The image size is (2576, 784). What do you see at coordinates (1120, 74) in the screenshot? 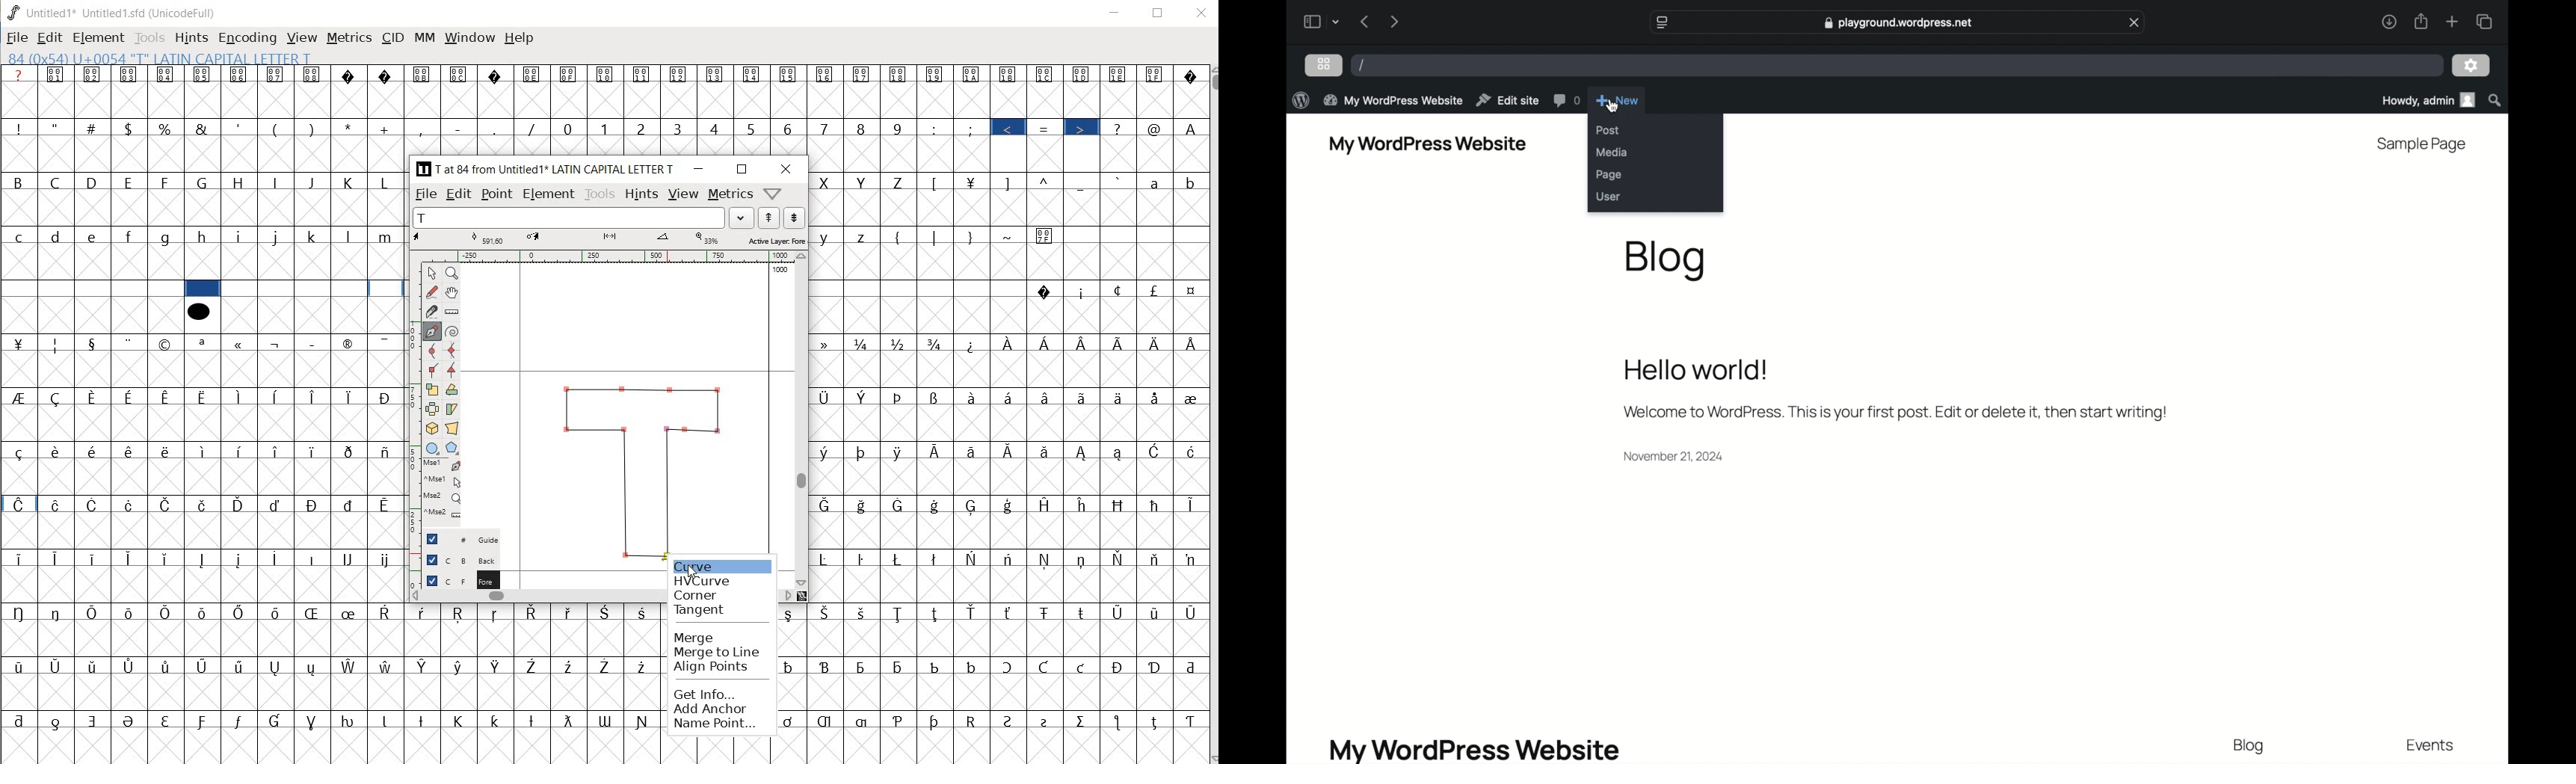
I see `Symbol` at bounding box center [1120, 74].